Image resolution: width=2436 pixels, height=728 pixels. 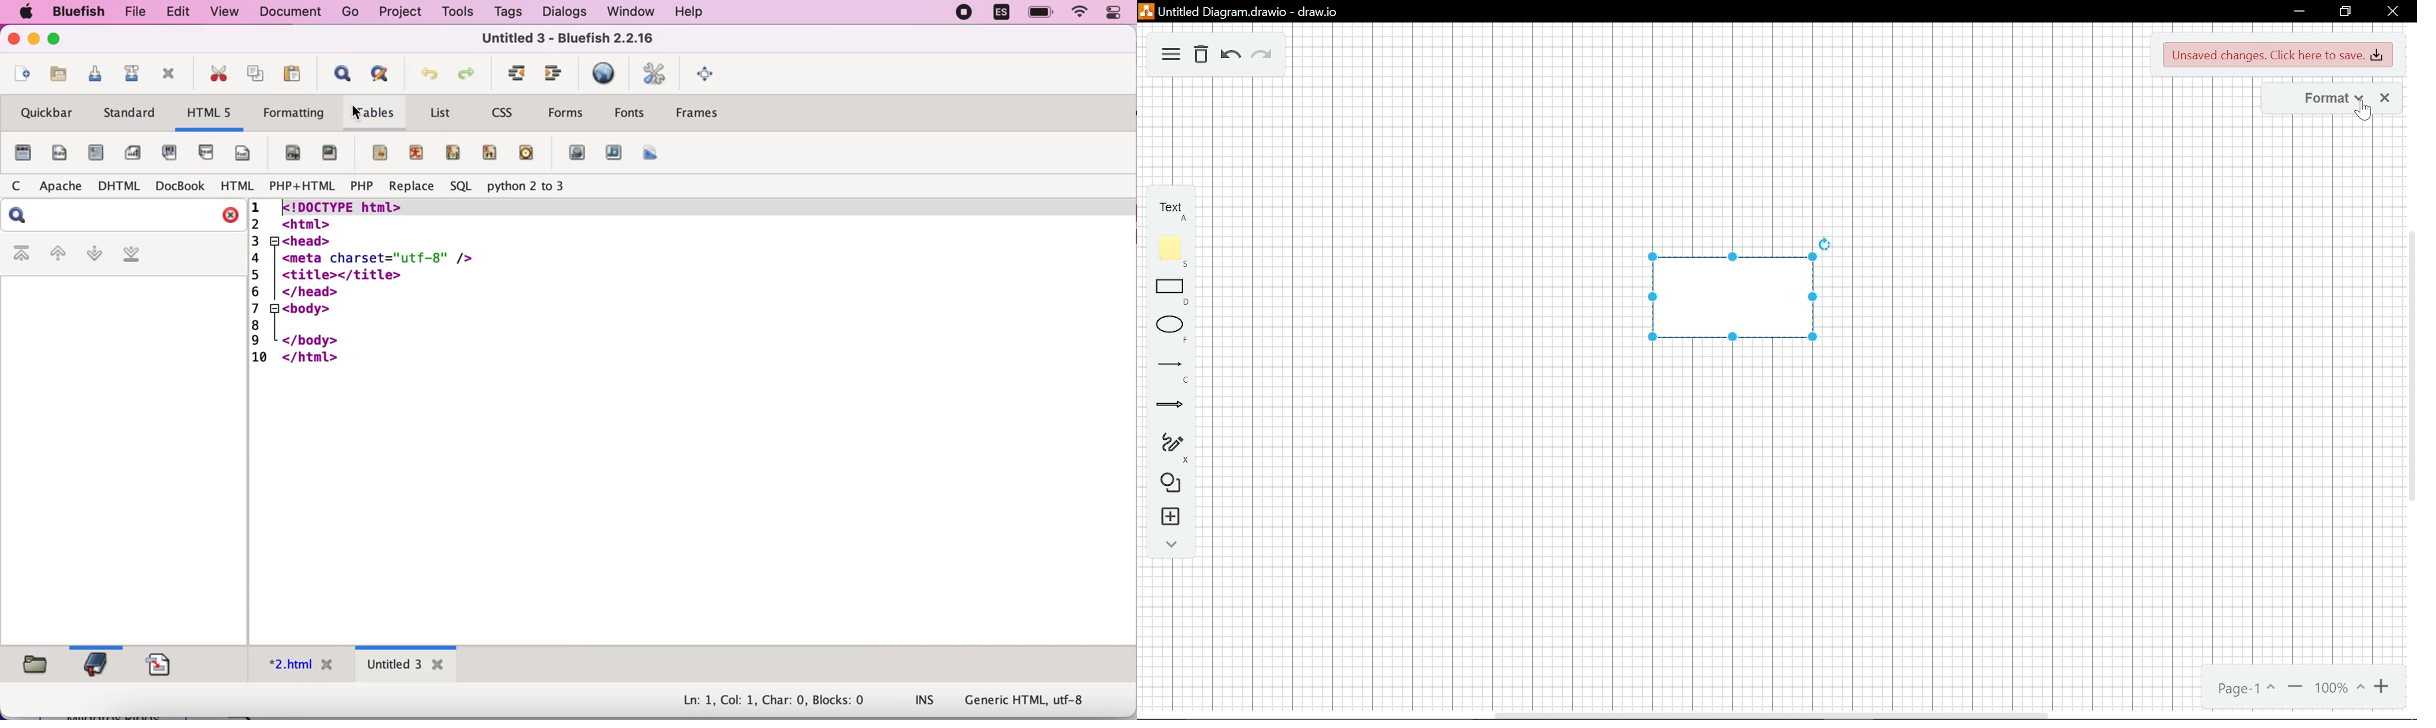 I want to click on close, so click(x=2392, y=11).